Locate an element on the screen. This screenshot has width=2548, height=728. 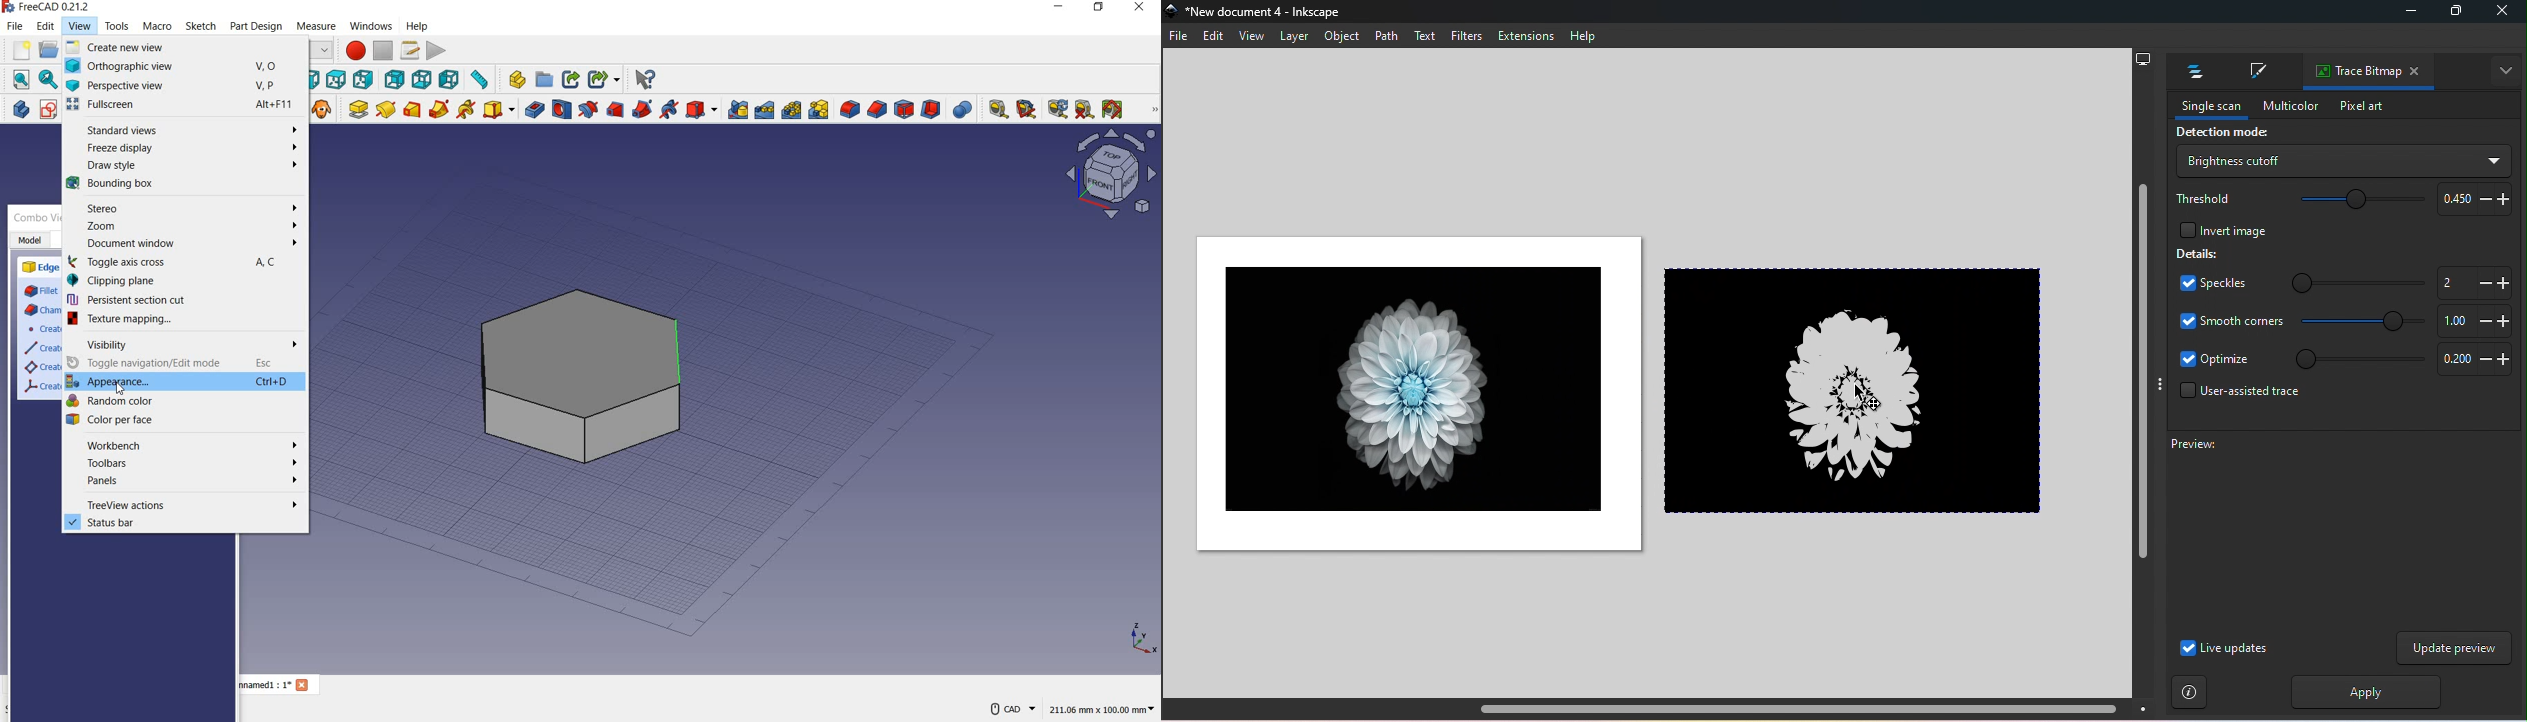
Help is located at coordinates (1583, 36).